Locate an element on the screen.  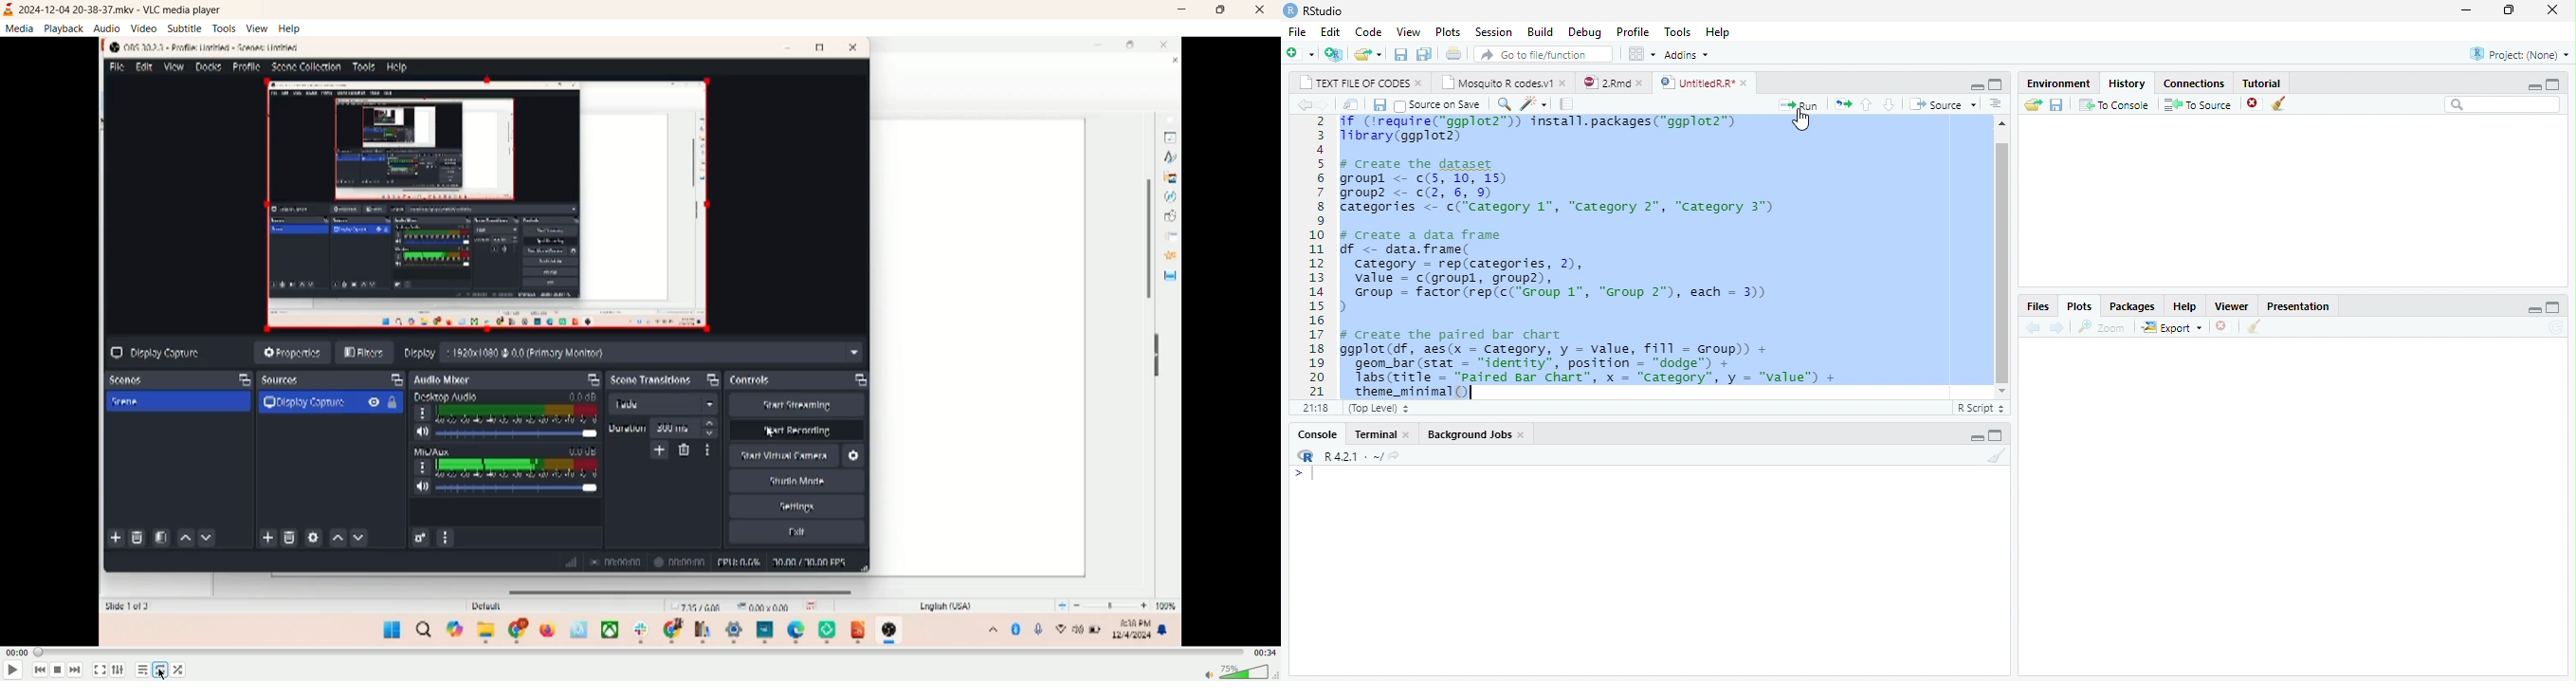
playback is located at coordinates (63, 29).